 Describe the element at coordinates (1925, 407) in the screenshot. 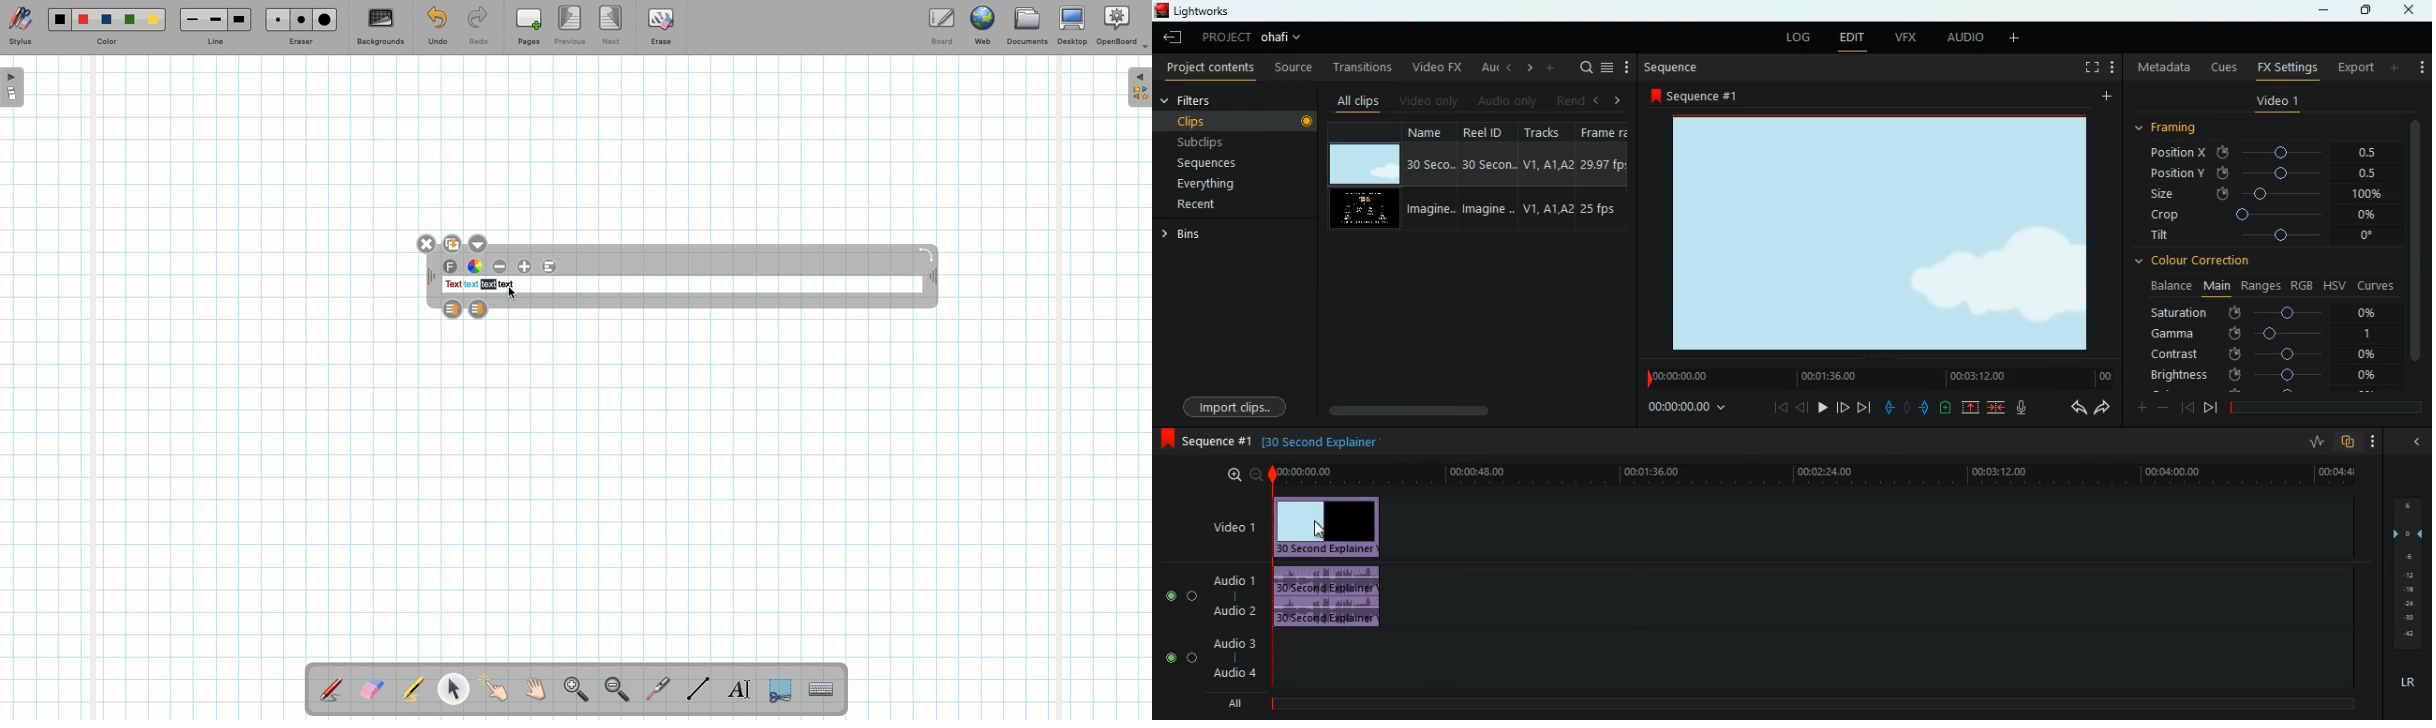

I see `push` at that location.